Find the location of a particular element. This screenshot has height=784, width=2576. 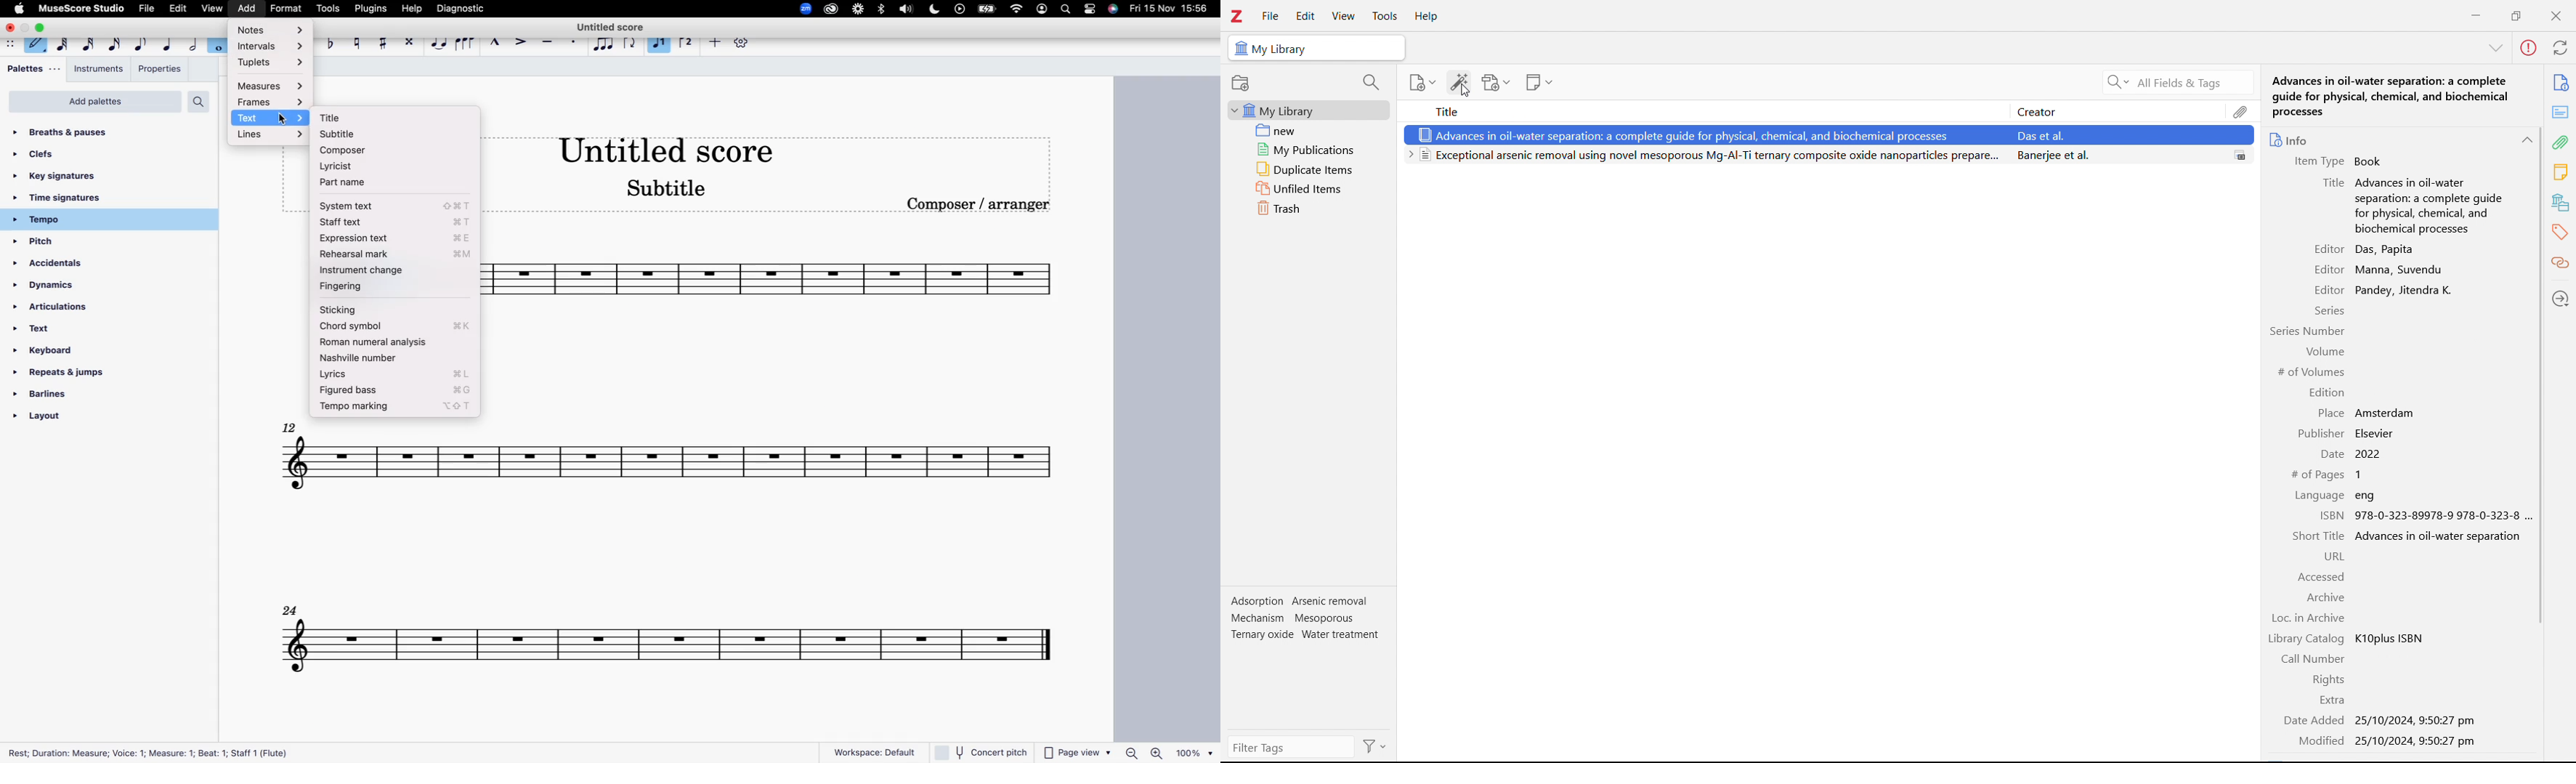

workspace is located at coordinates (867, 748).